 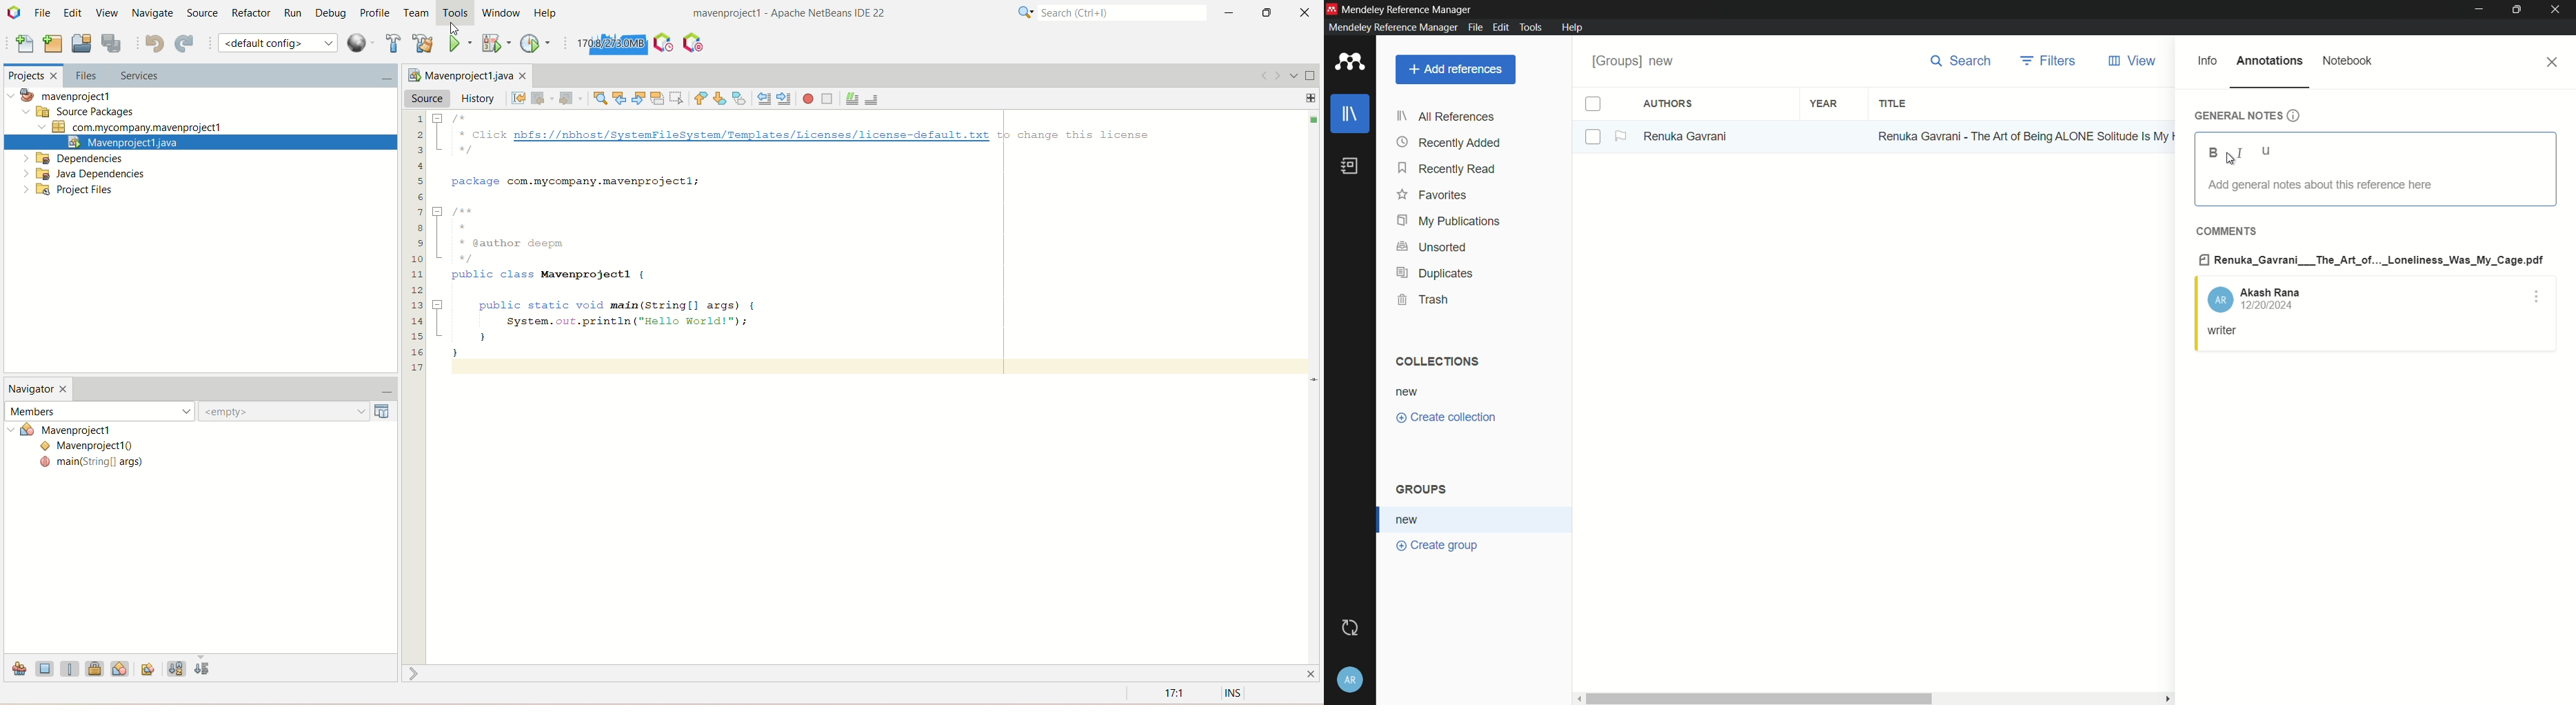 I want to click on file menu, so click(x=1475, y=27).